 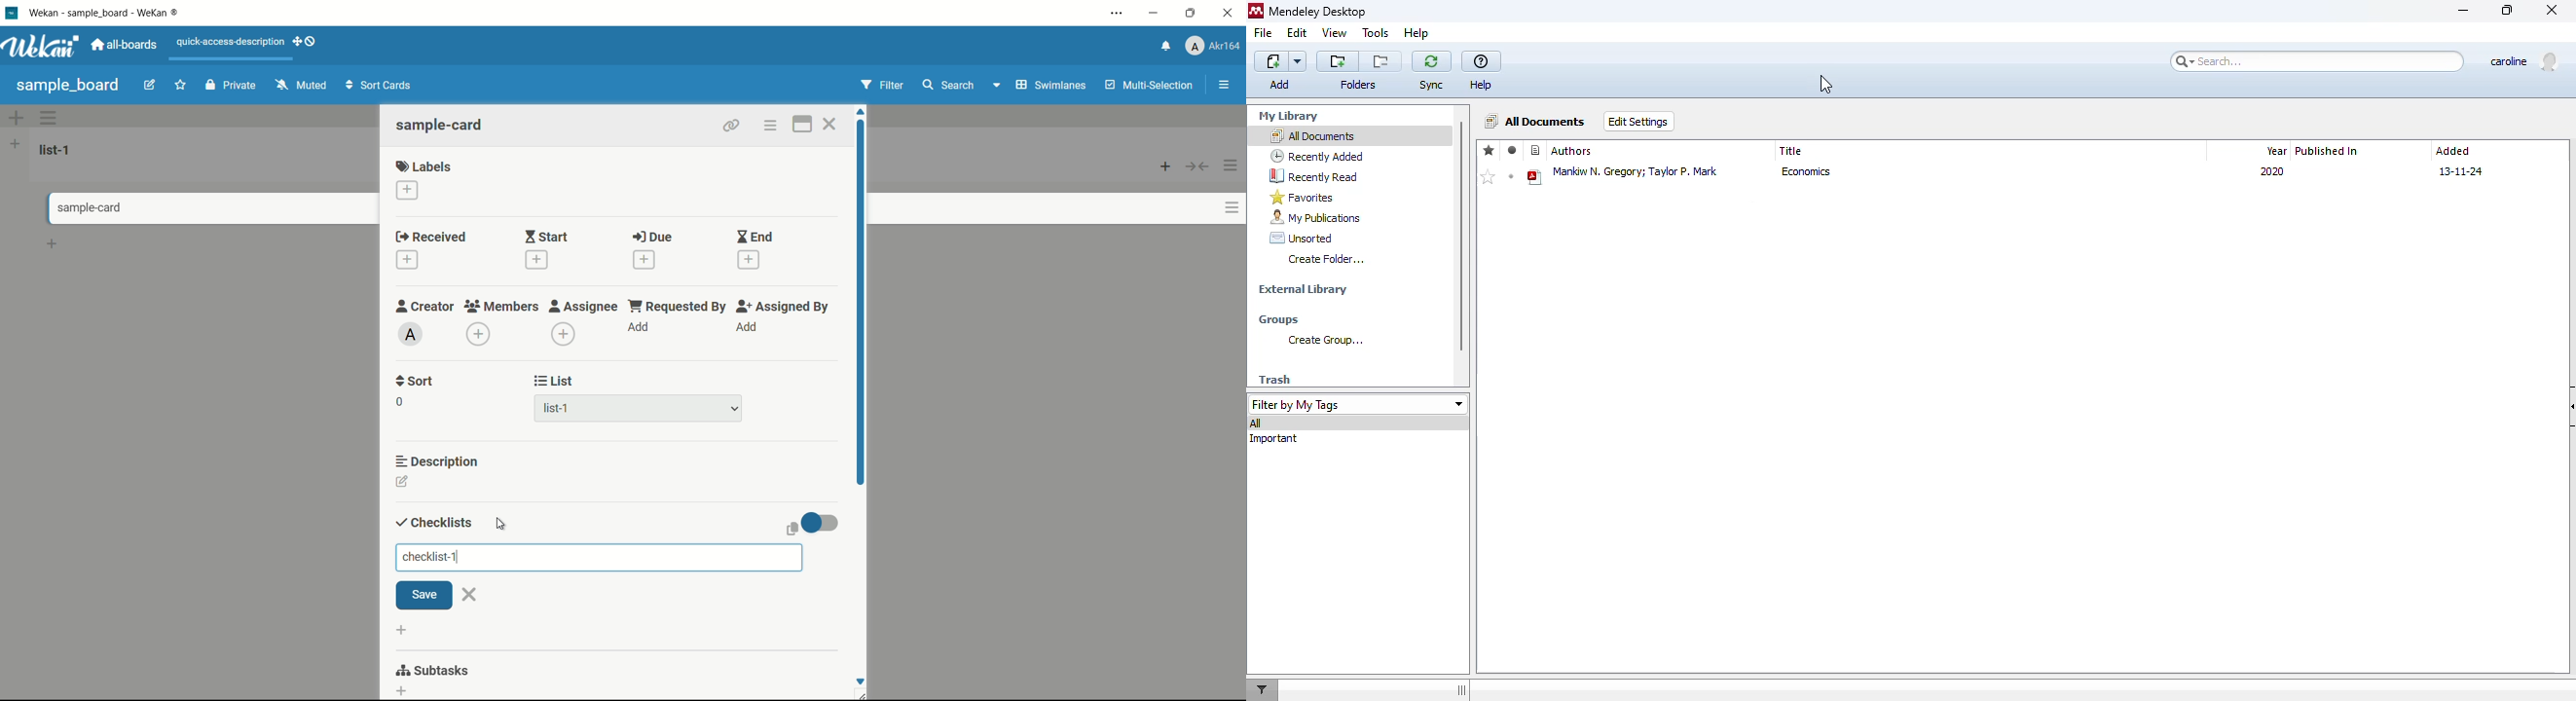 I want to click on mendeley desktop, so click(x=1317, y=11).